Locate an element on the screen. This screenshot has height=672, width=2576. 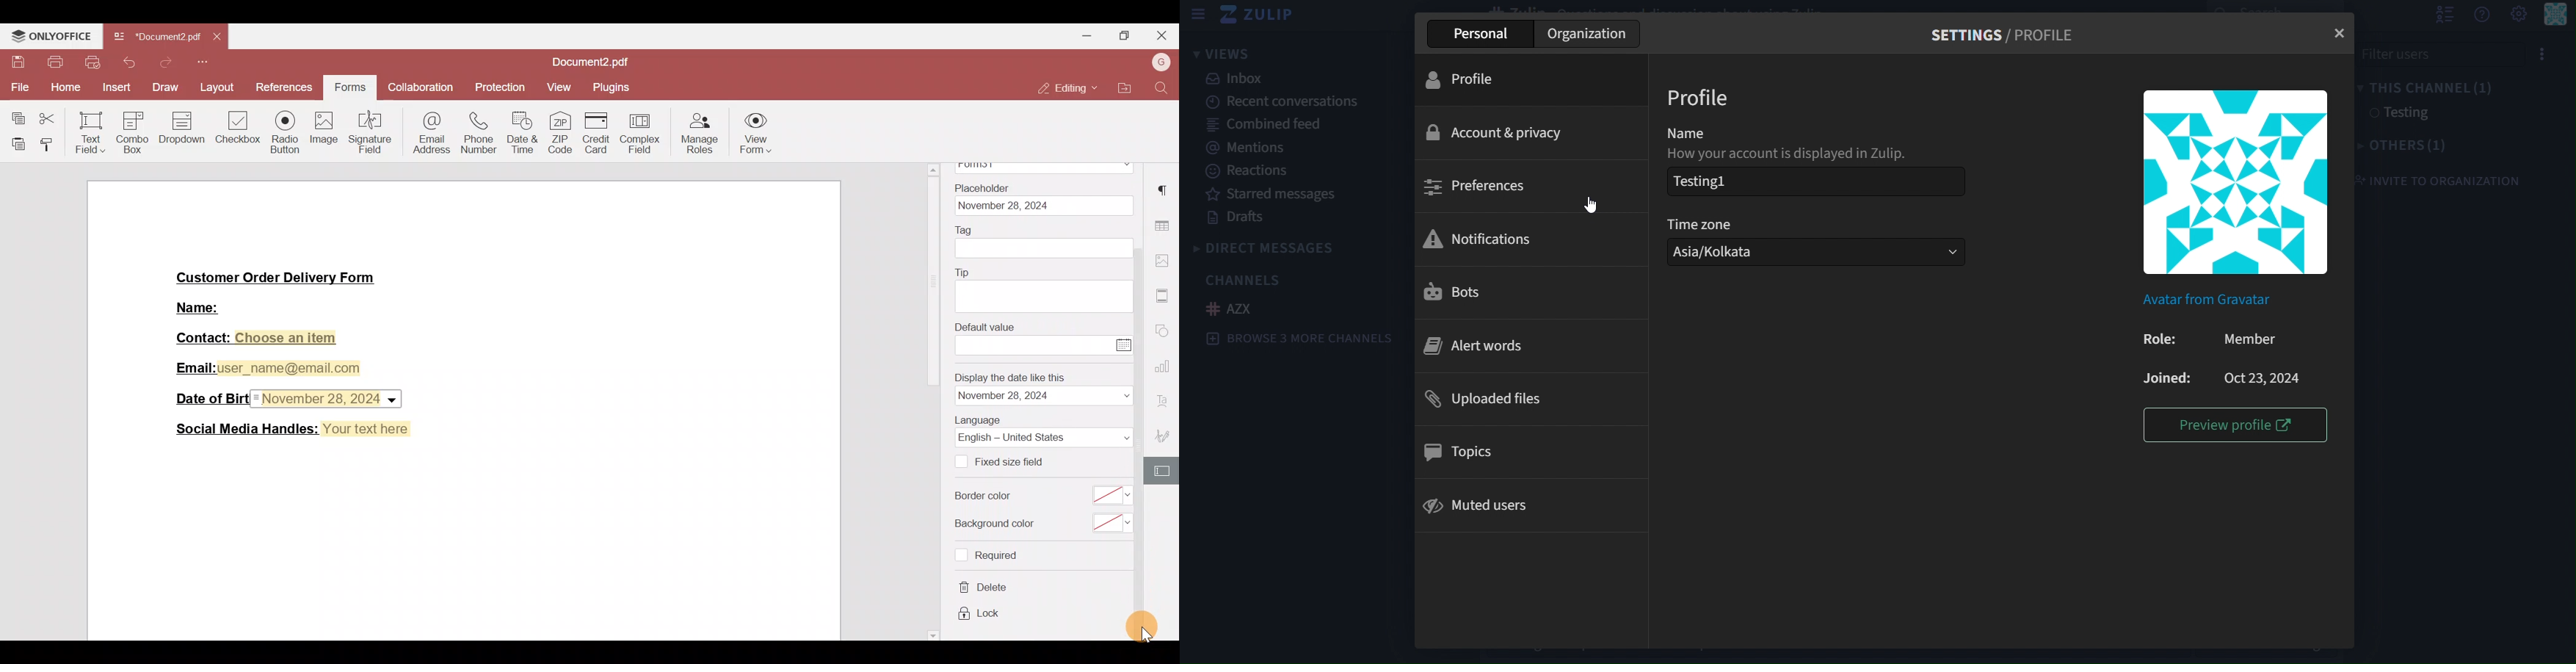
this channel(1) is located at coordinates (2432, 86).